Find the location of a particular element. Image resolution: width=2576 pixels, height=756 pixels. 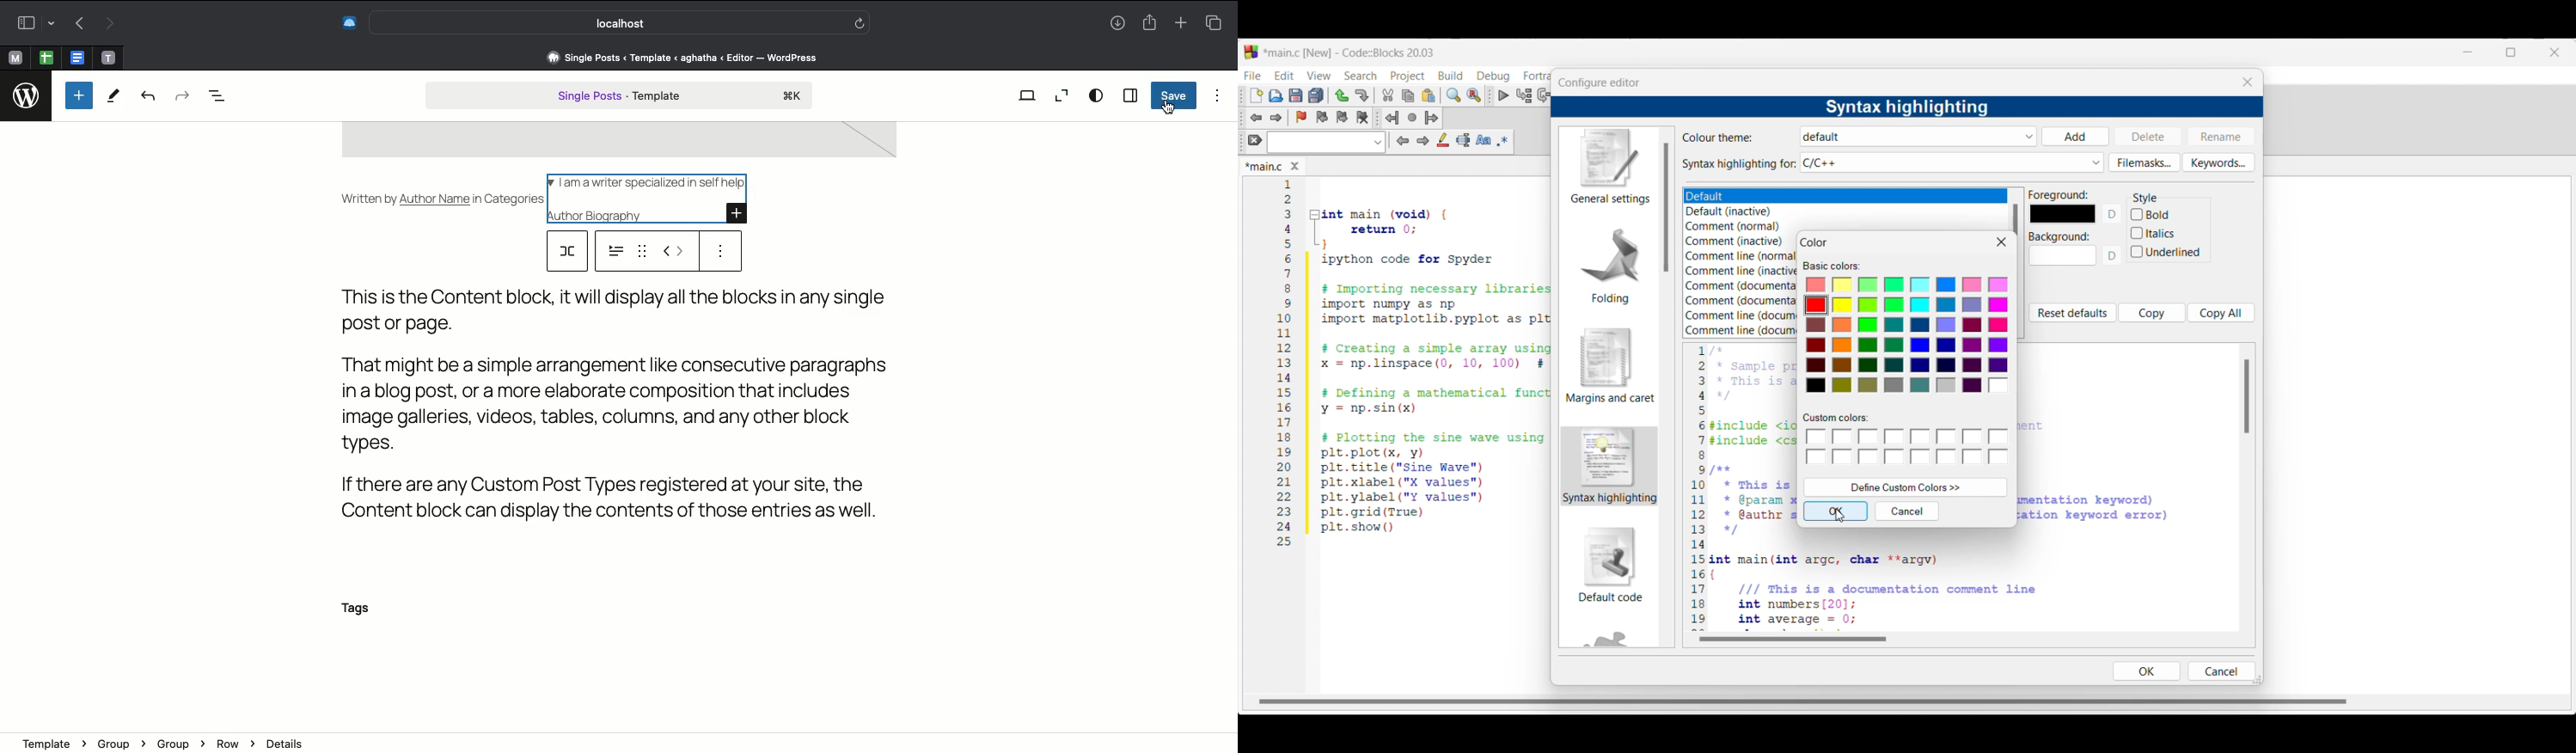

cursor is located at coordinates (1172, 113).